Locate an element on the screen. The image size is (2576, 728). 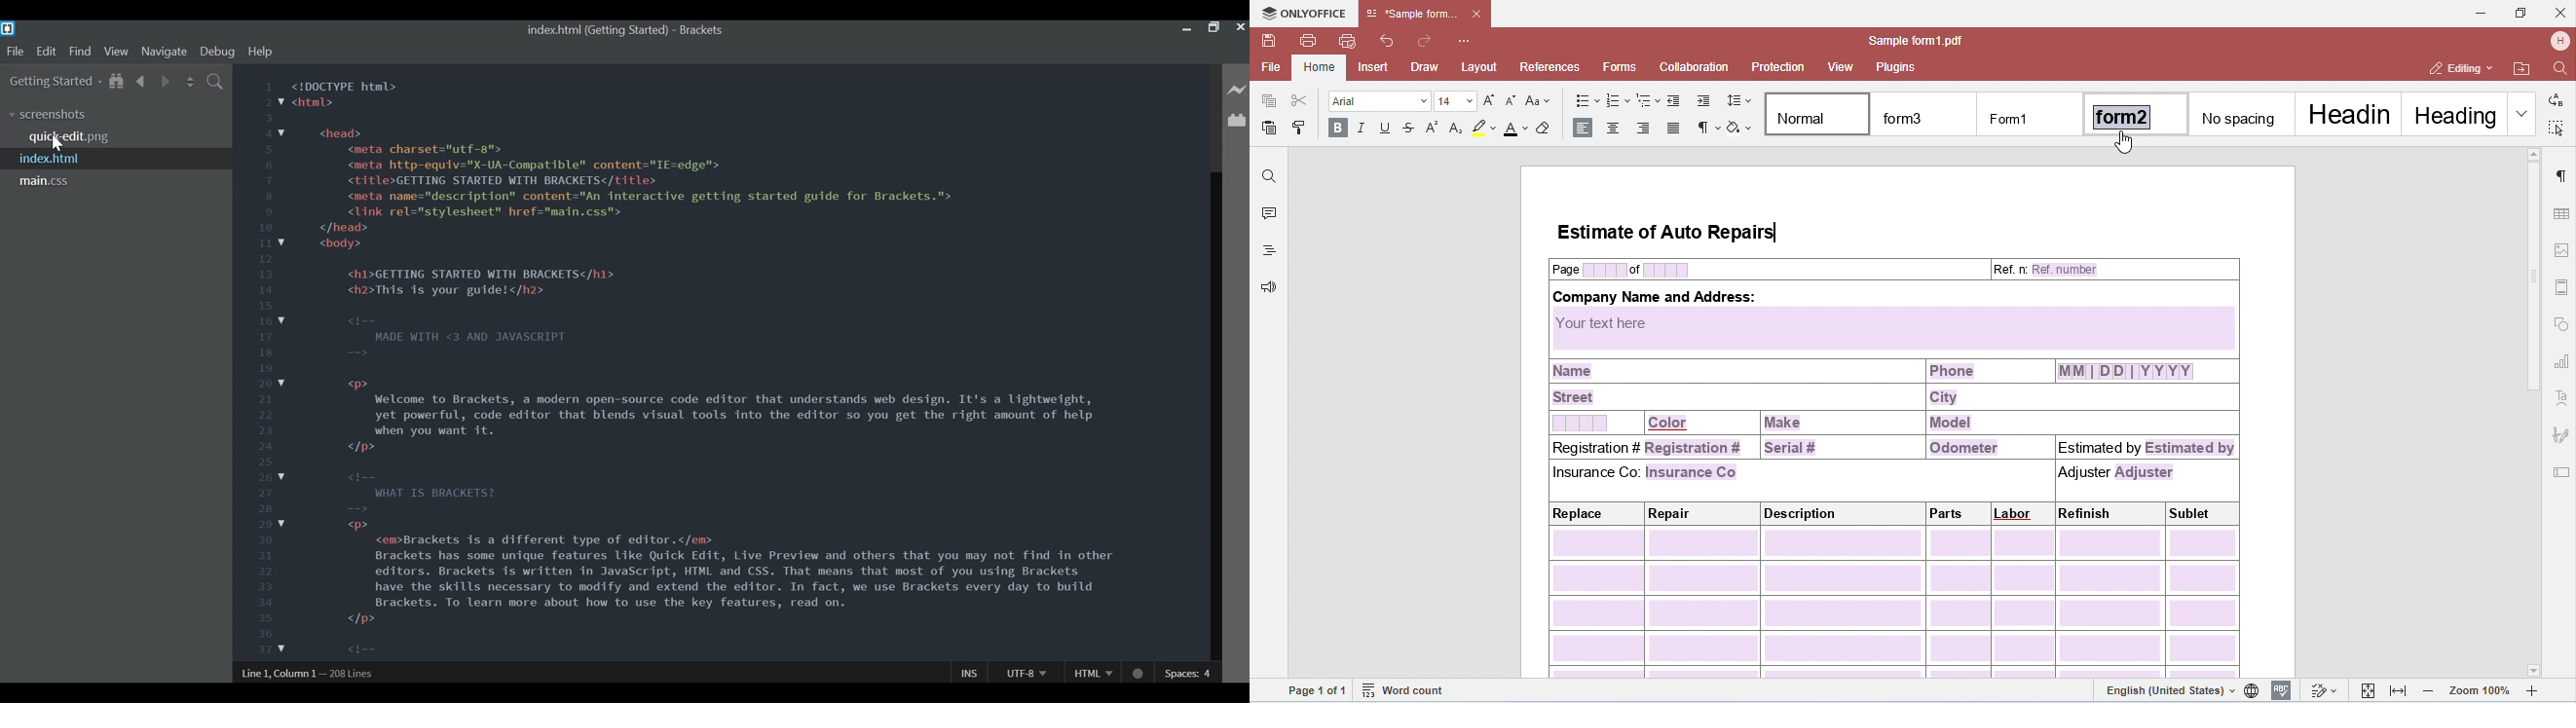
Brackets is located at coordinates (705, 29).